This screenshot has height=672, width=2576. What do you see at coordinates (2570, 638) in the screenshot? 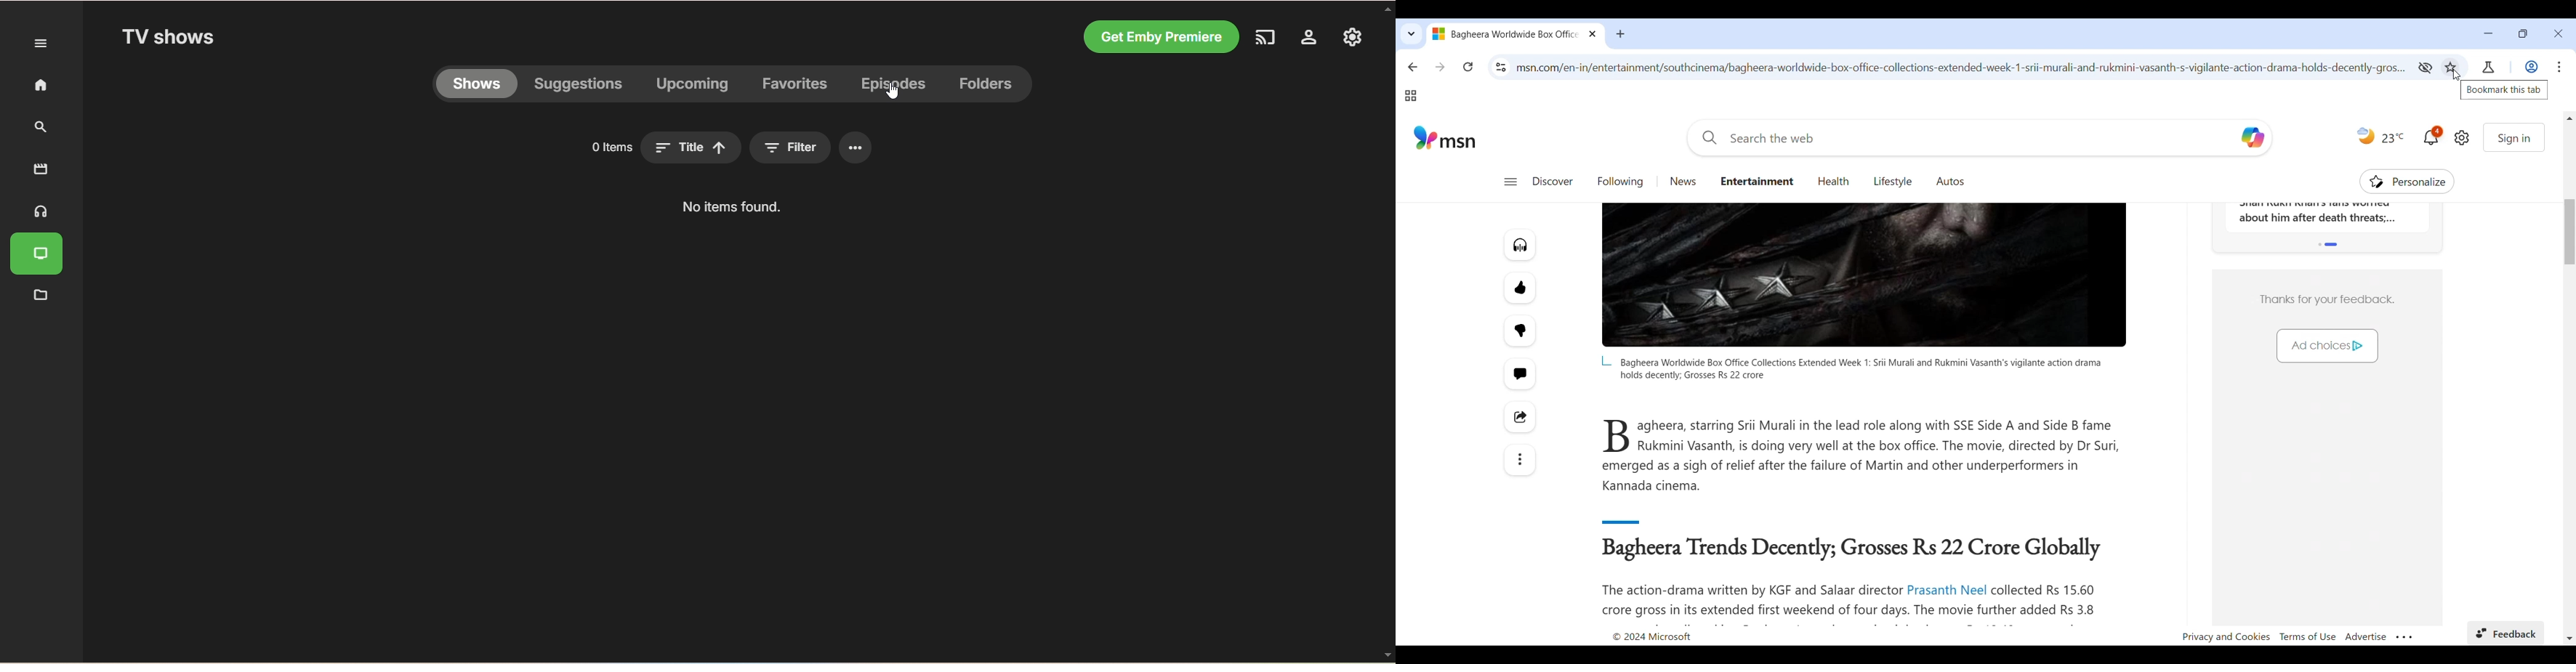
I see `Quick slide to bottom` at bounding box center [2570, 638].